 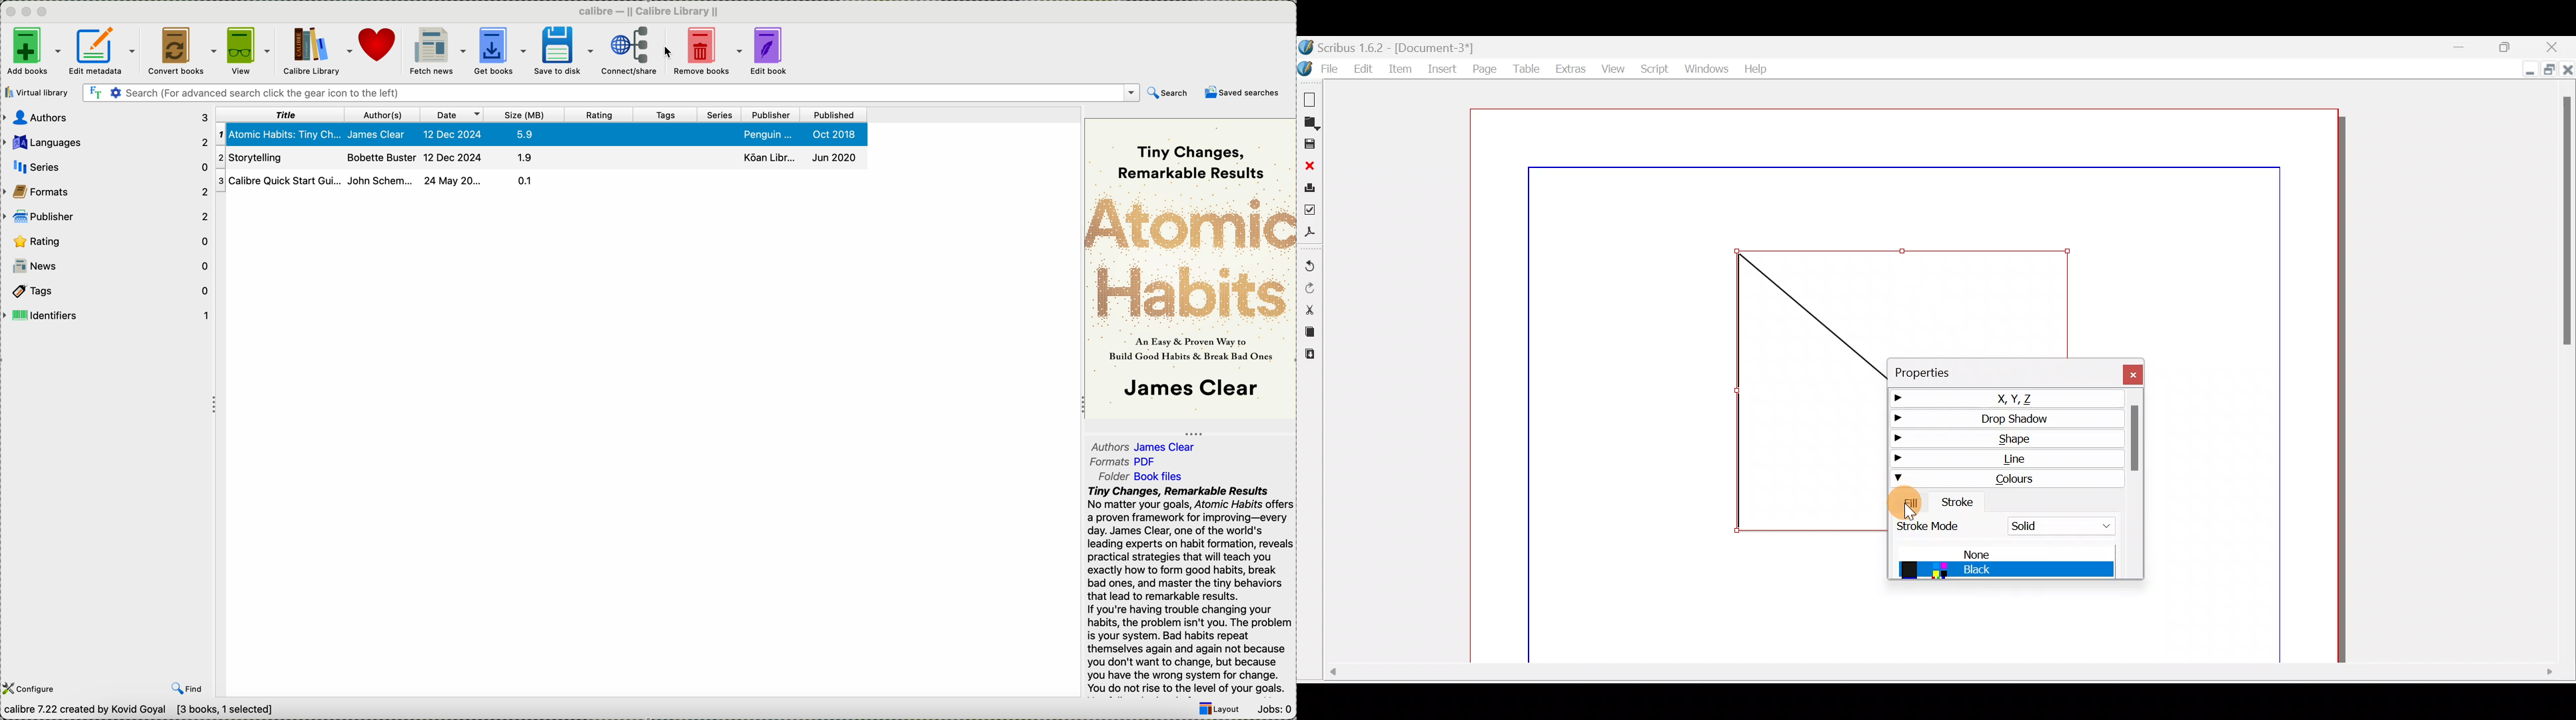 I want to click on Scroll bar, so click(x=2567, y=375).